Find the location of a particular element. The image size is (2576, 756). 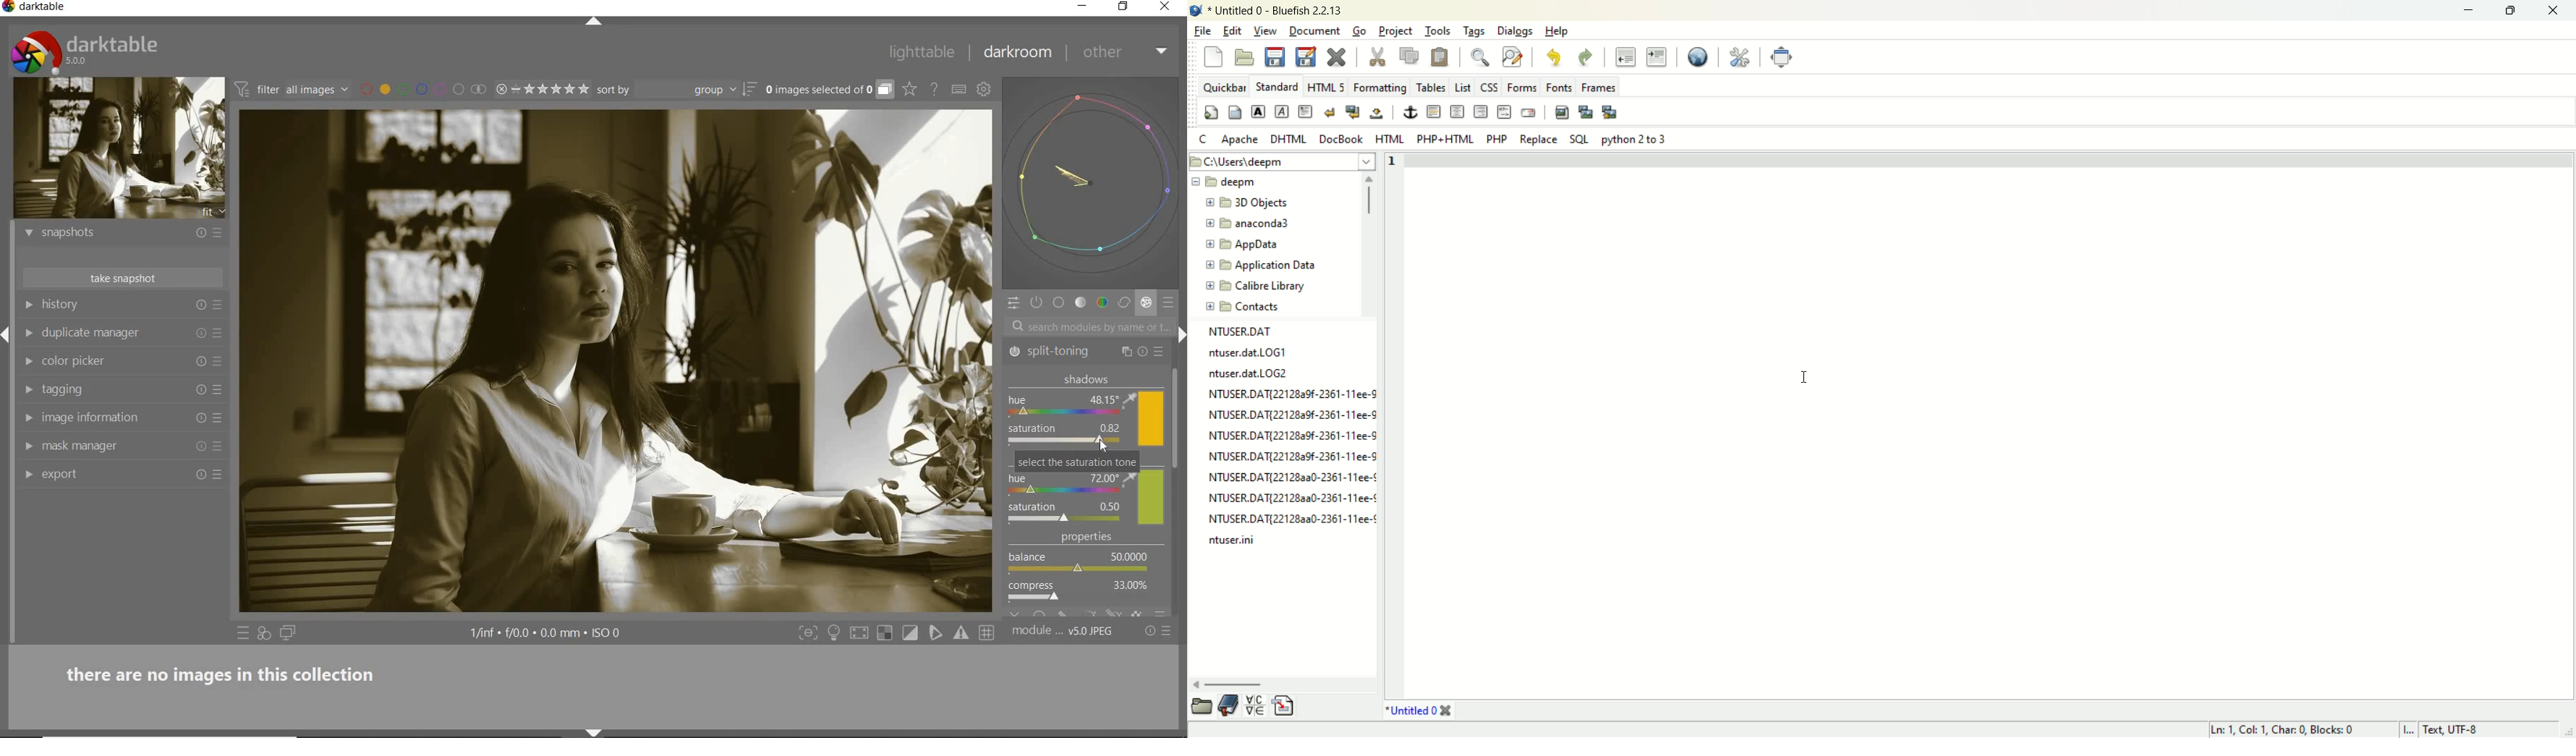

non breaking space is located at coordinates (1377, 114).